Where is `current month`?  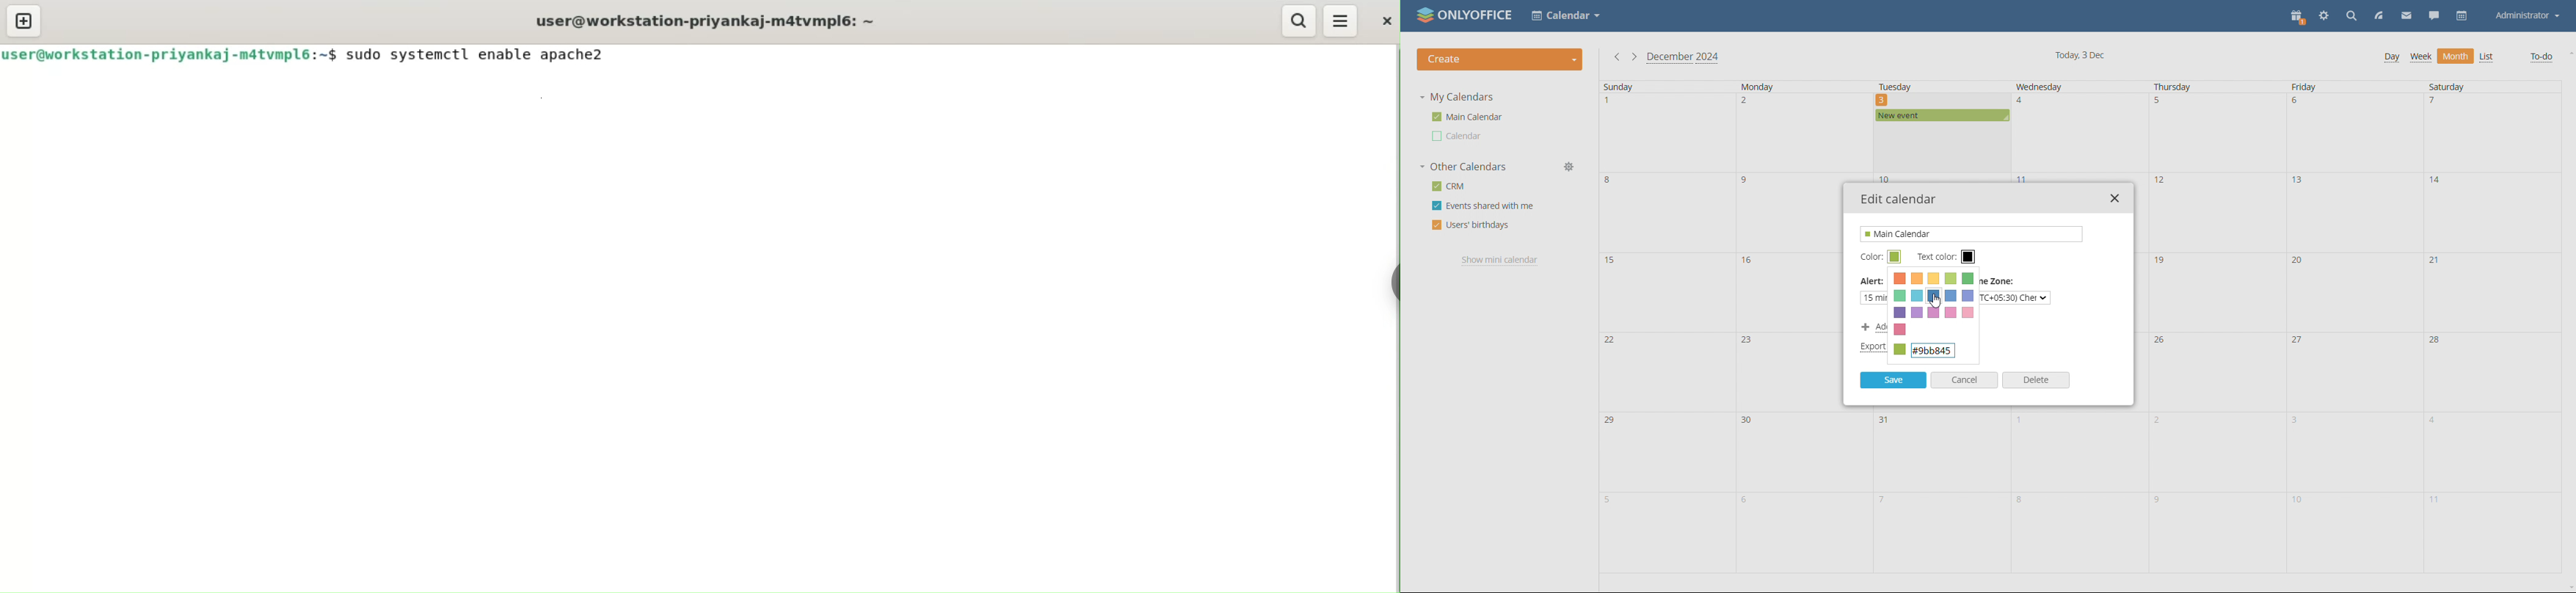
current month is located at coordinates (1683, 58).